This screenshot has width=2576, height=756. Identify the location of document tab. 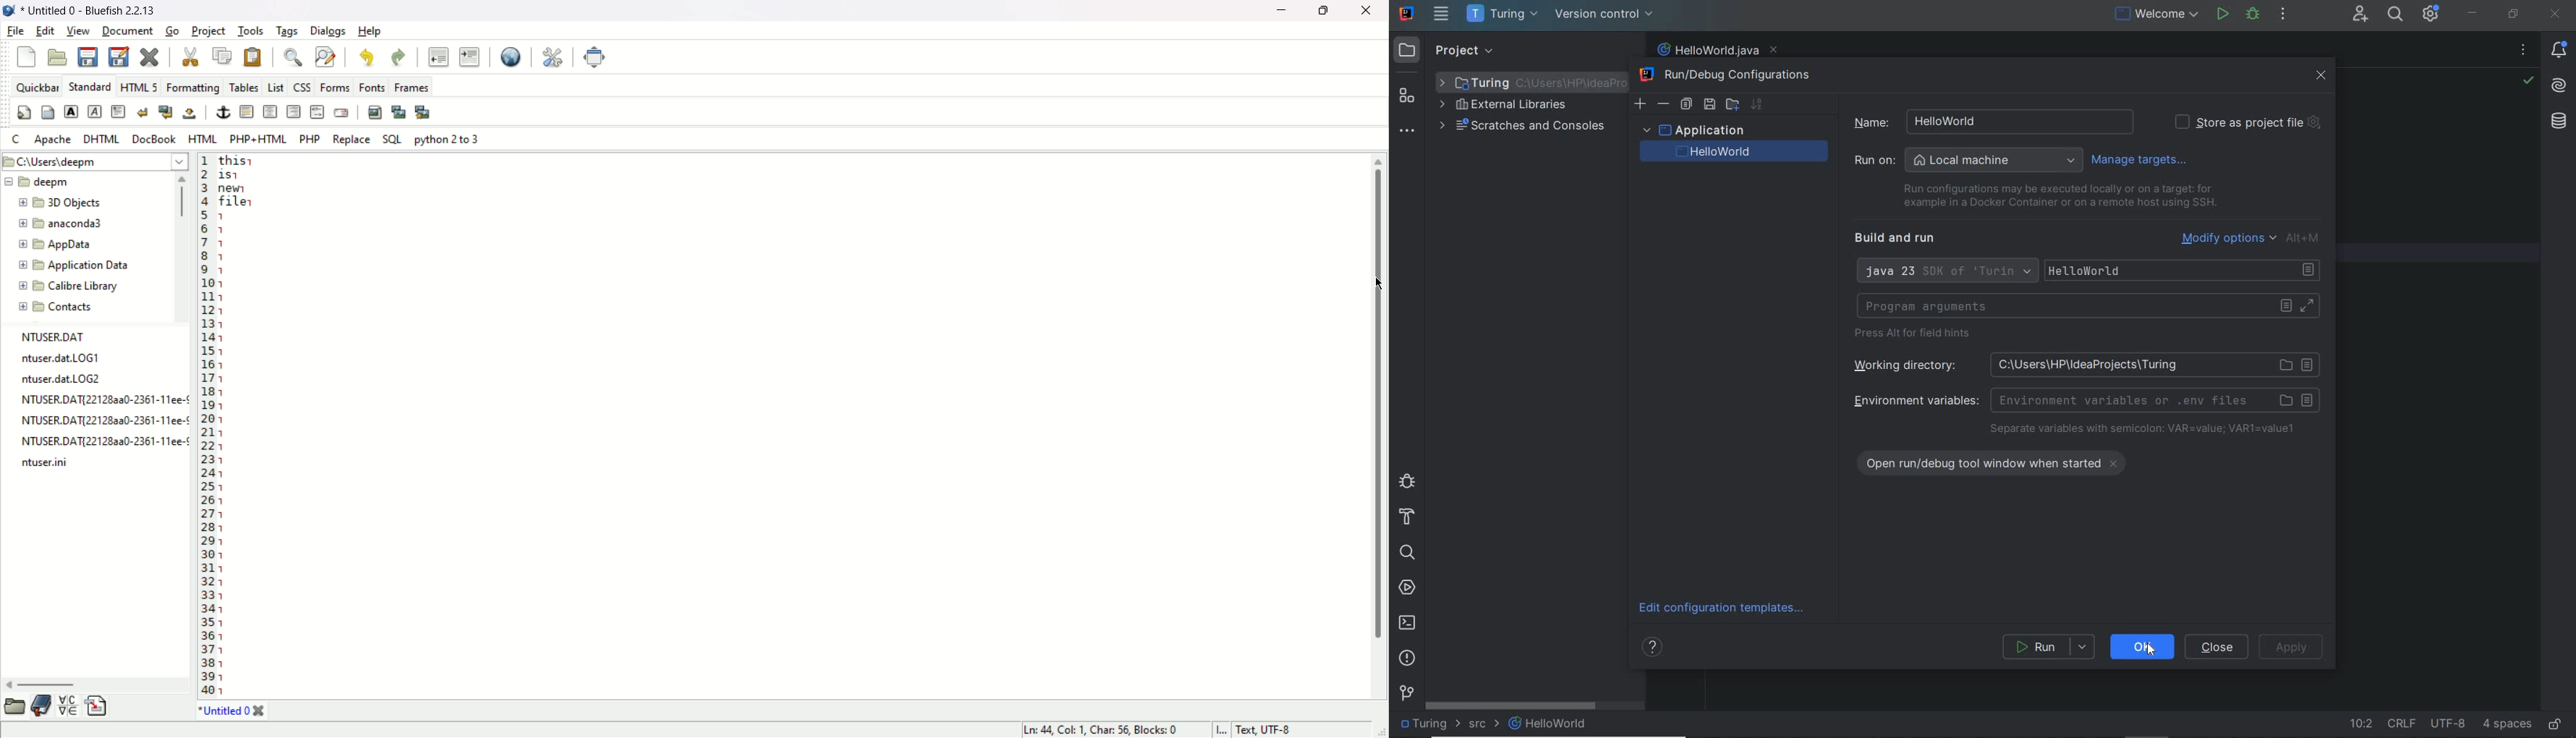
(225, 713).